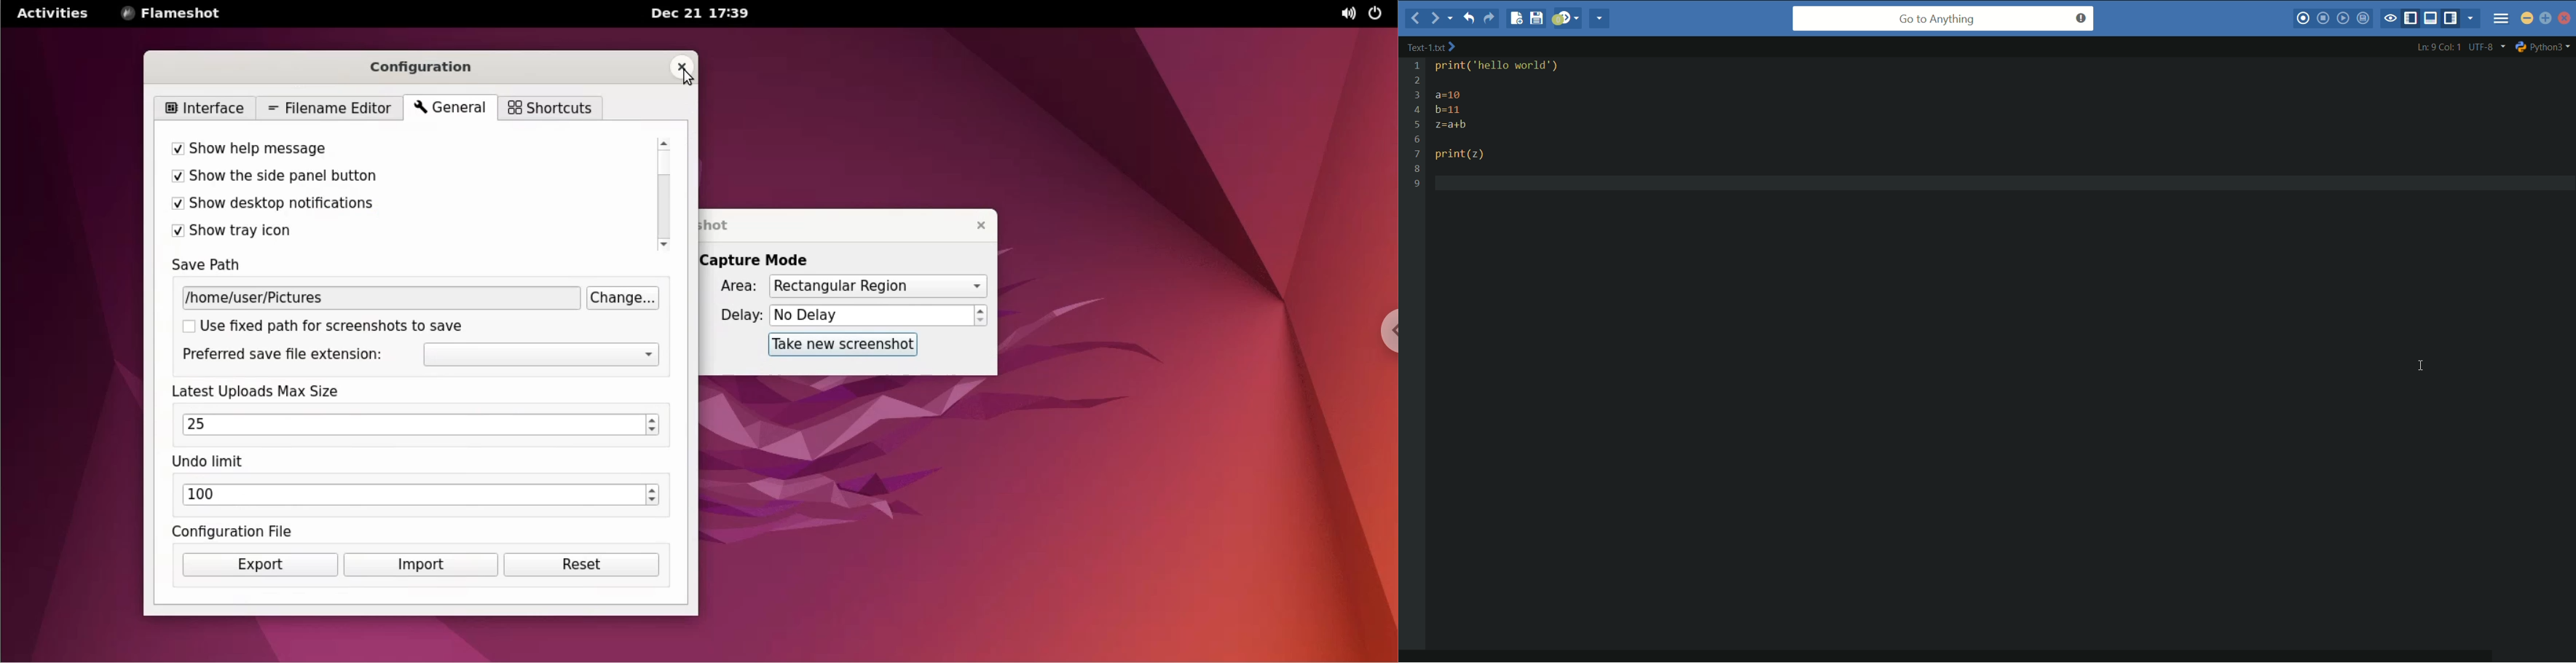  I want to click on shortcuts, so click(549, 109).